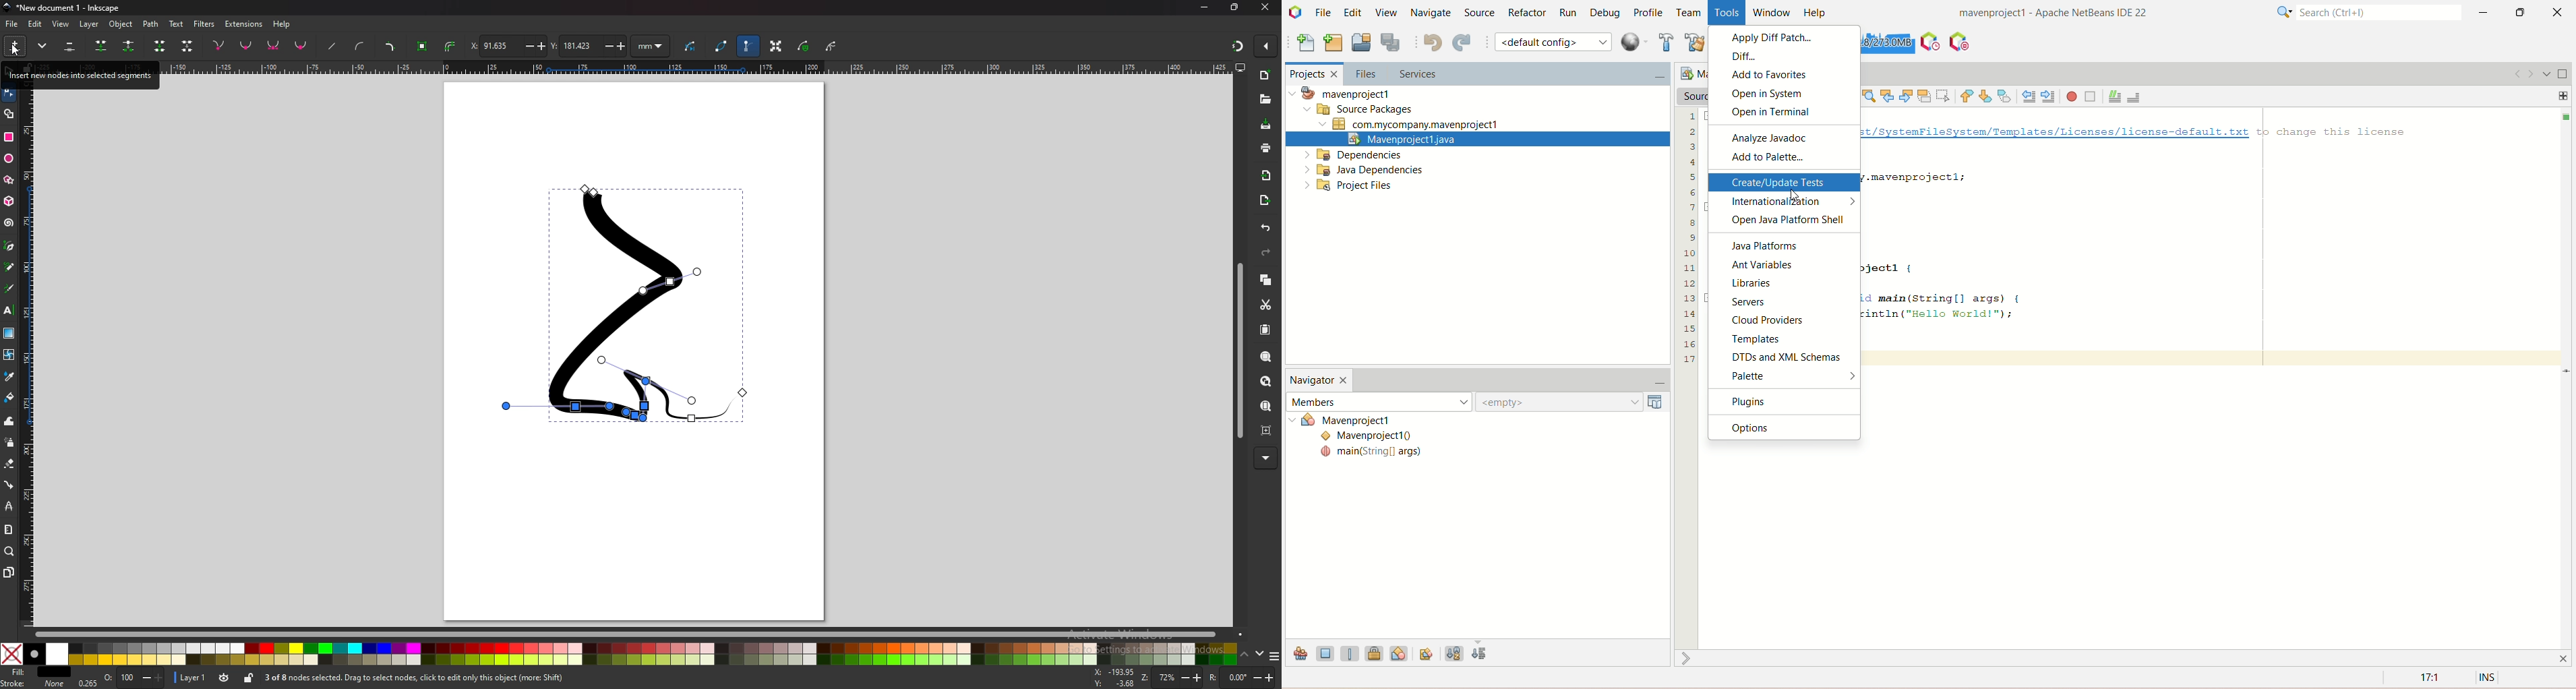 The height and width of the screenshot is (700, 2576). Describe the element at coordinates (10, 552) in the screenshot. I see `zoom` at that location.